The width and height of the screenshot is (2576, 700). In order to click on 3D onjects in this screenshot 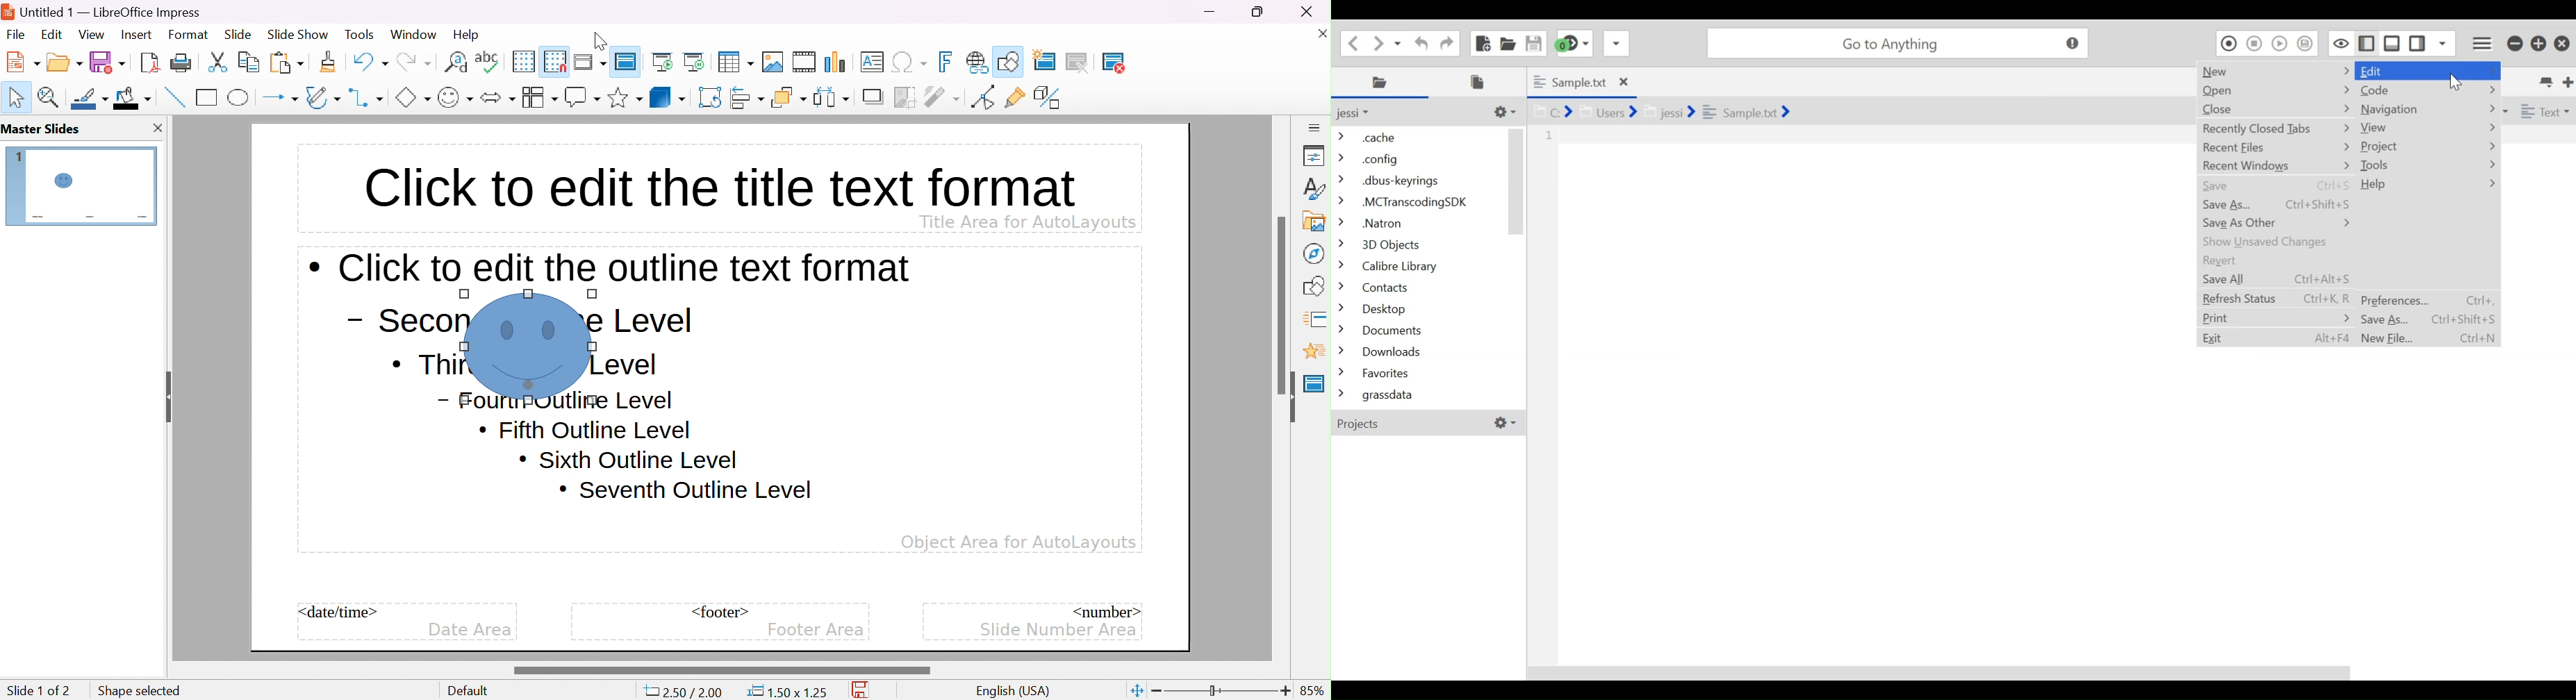, I will do `click(668, 97)`.